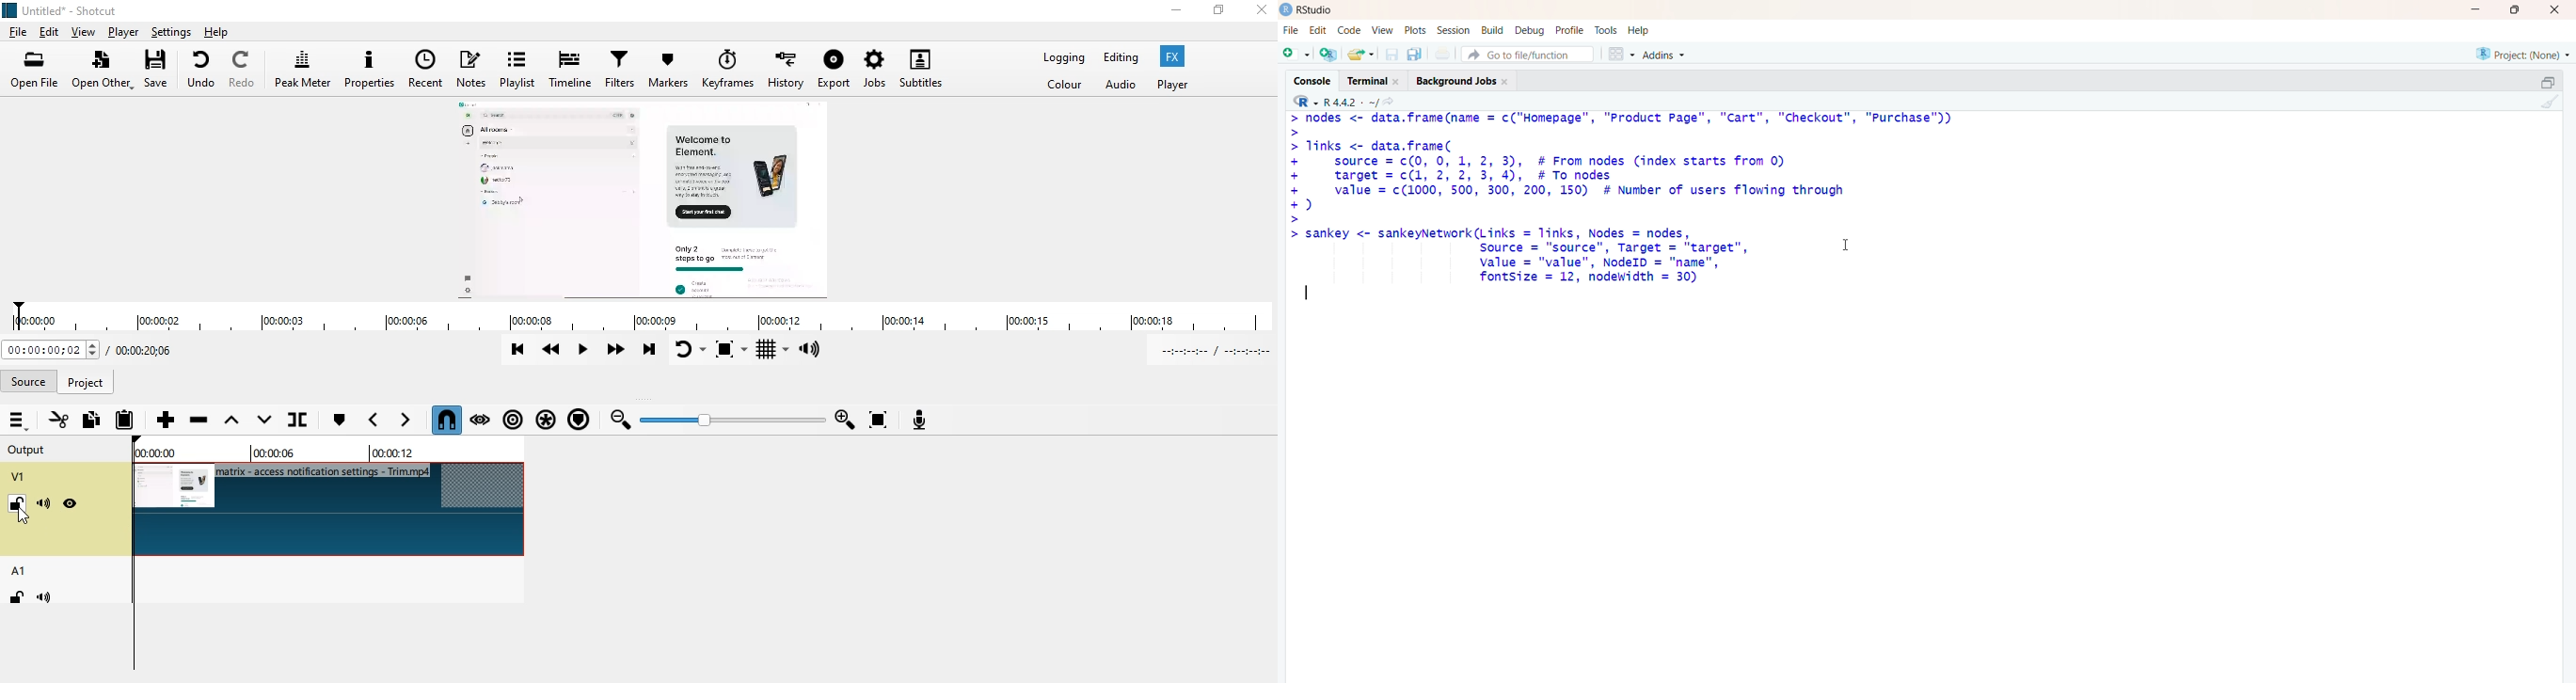  What do you see at coordinates (1416, 54) in the screenshot?
I see `duplicate` at bounding box center [1416, 54].